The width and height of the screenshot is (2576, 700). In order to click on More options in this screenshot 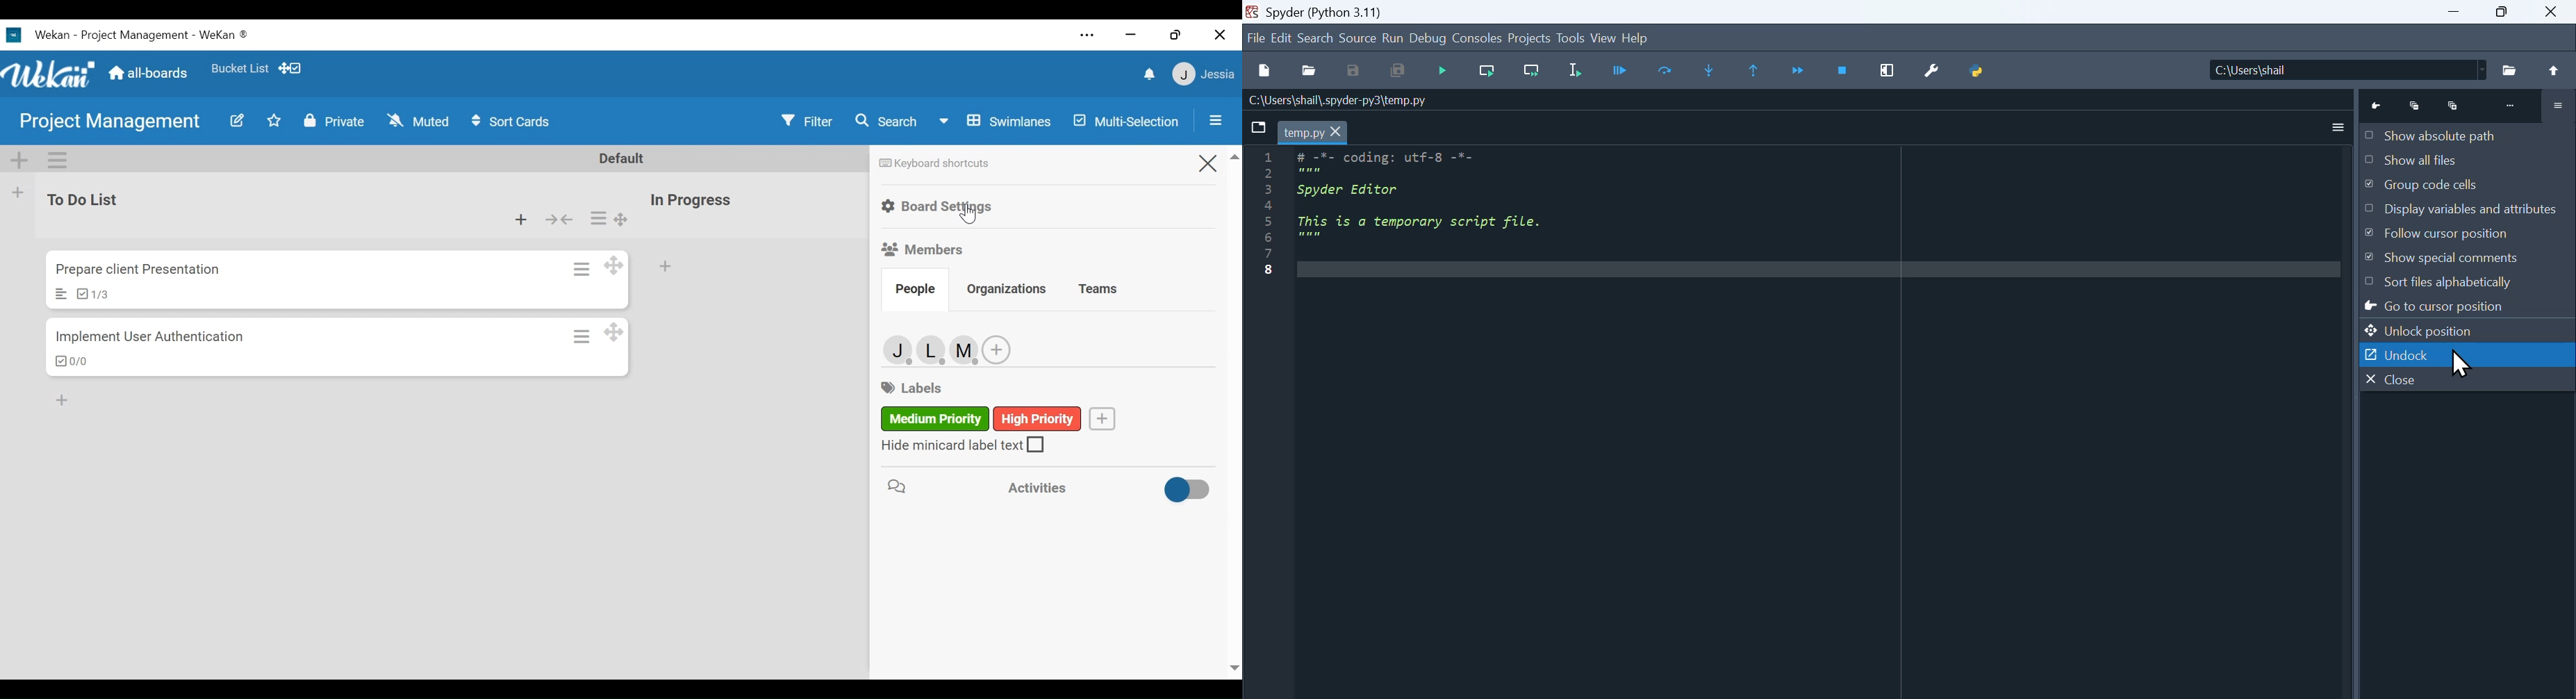, I will do `click(2340, 128)`.